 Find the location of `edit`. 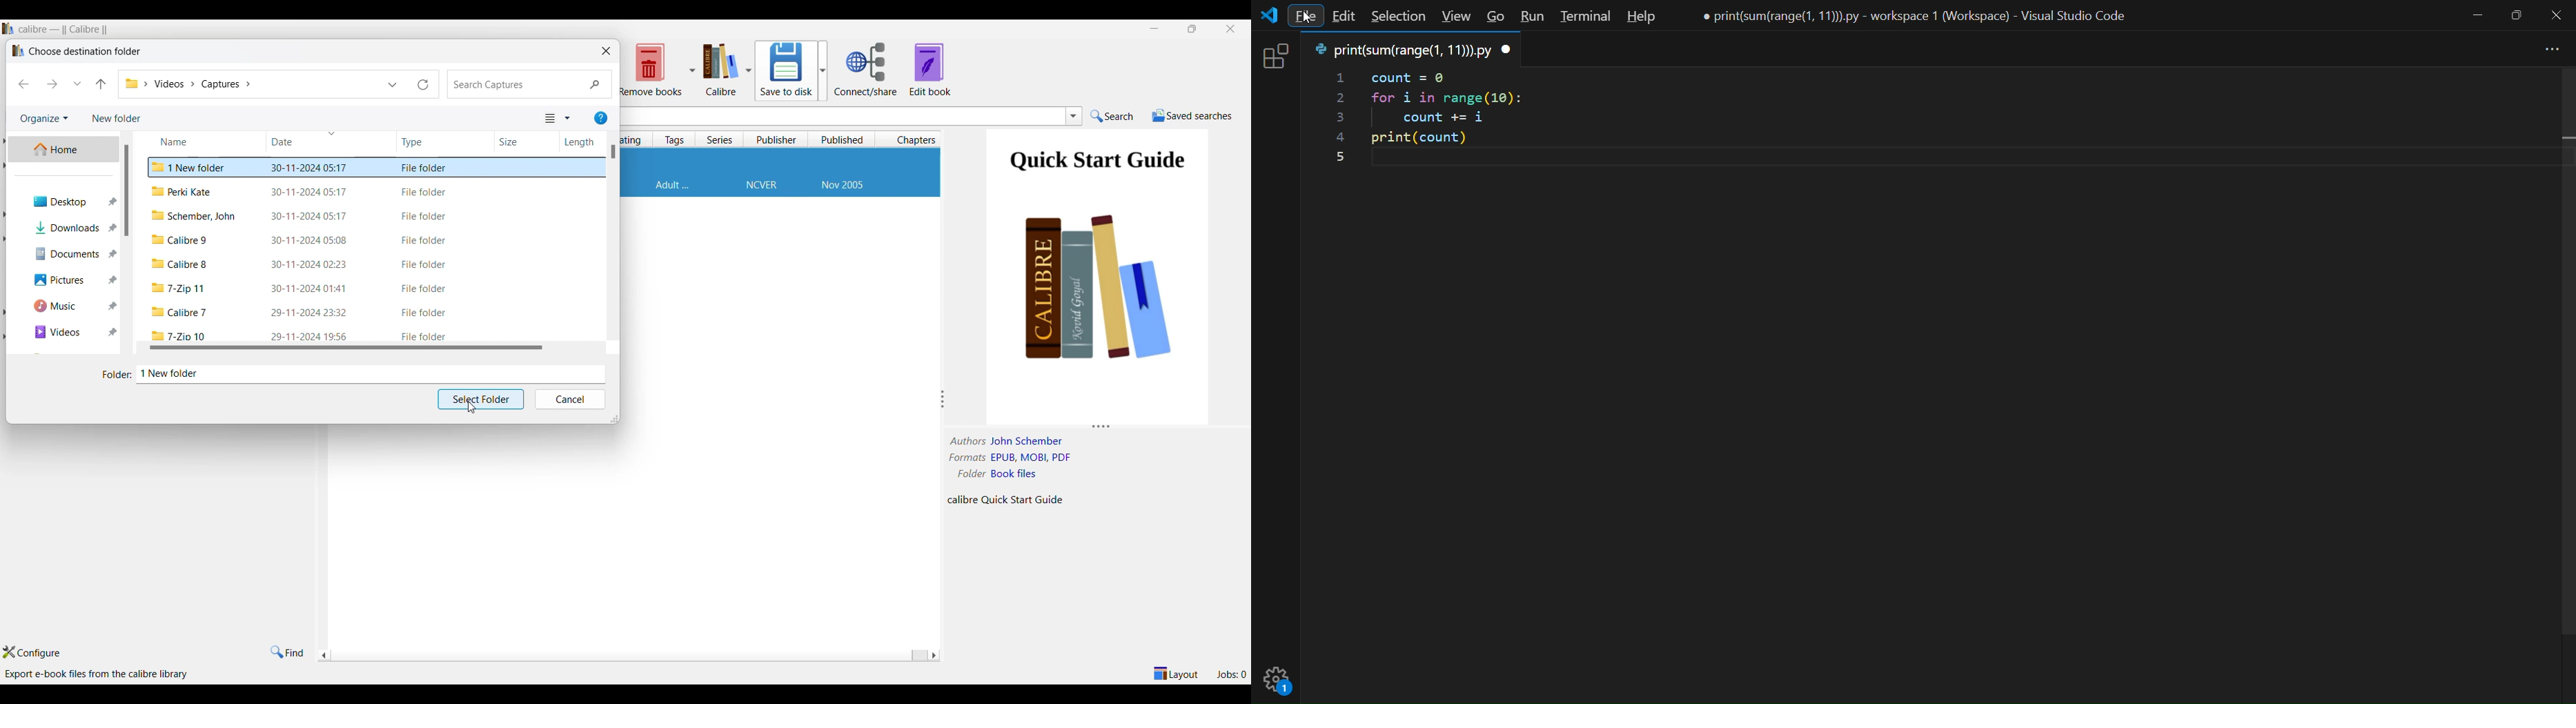

edit is located at coordinates (1346, 18).